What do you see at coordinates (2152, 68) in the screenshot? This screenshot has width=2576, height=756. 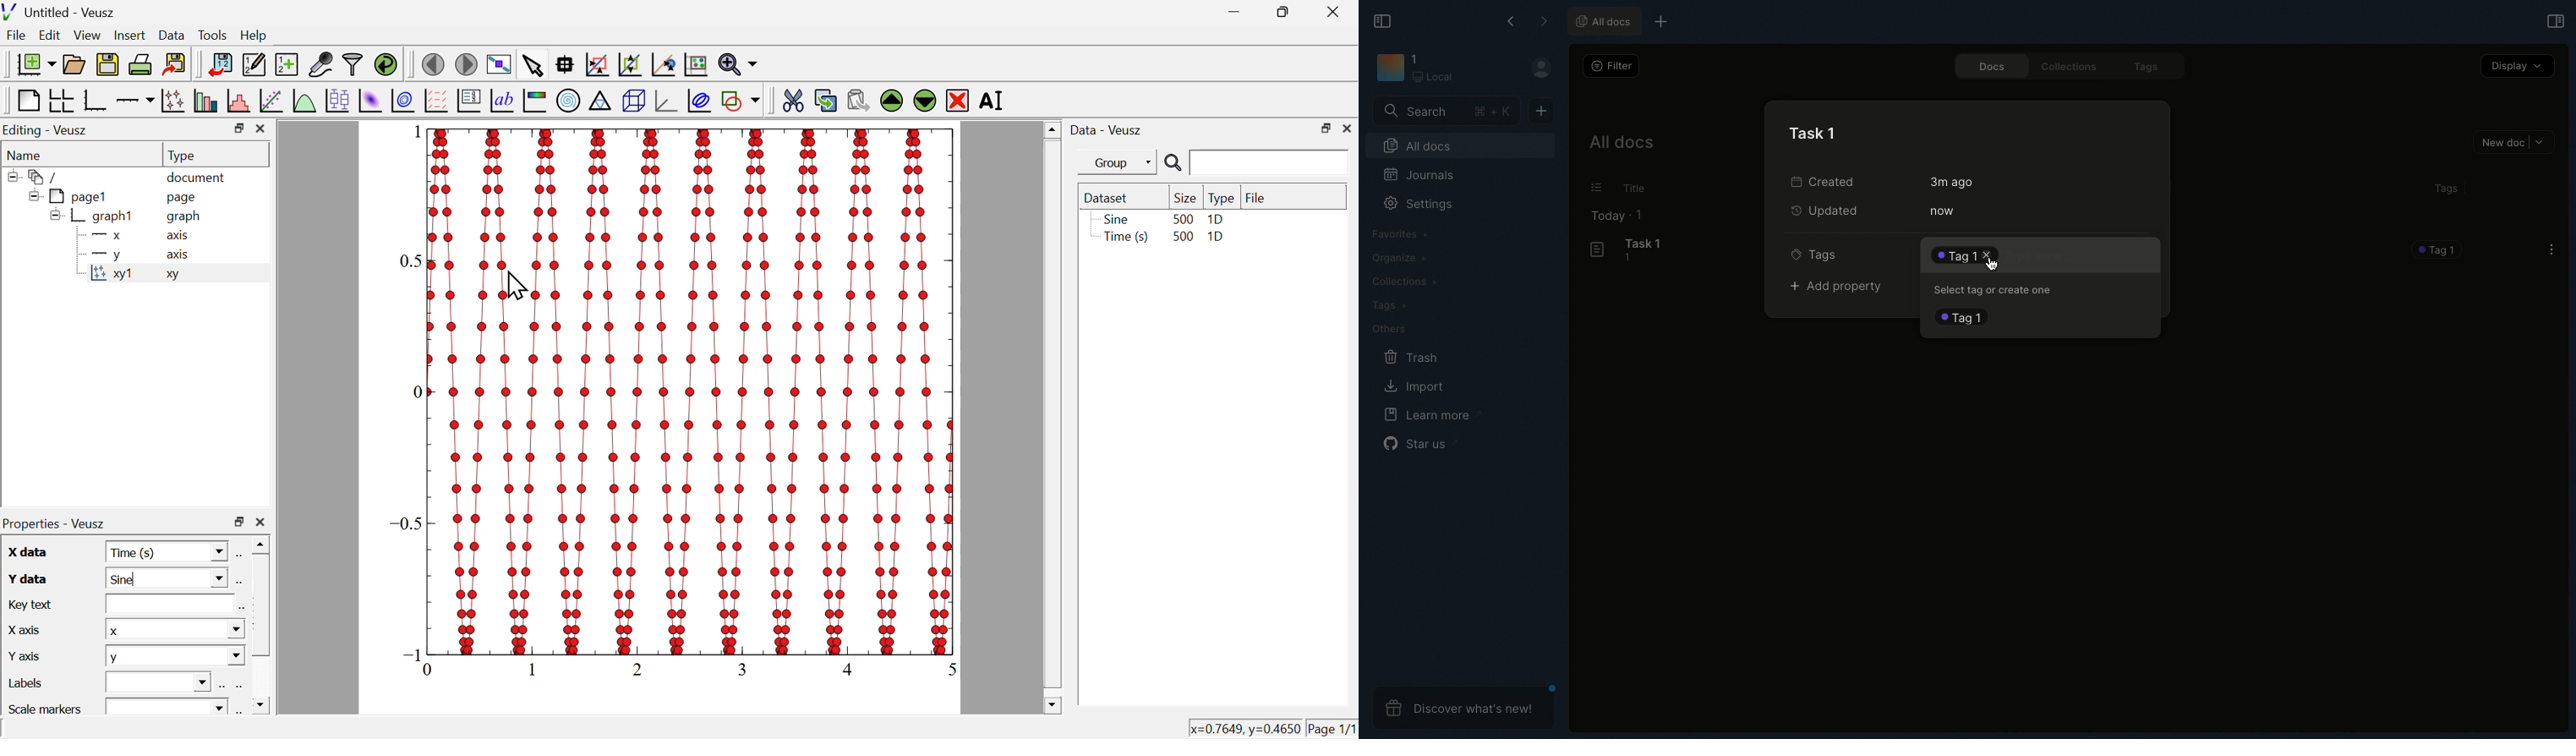 I see `Tags` at bounding box center [2152, 68].